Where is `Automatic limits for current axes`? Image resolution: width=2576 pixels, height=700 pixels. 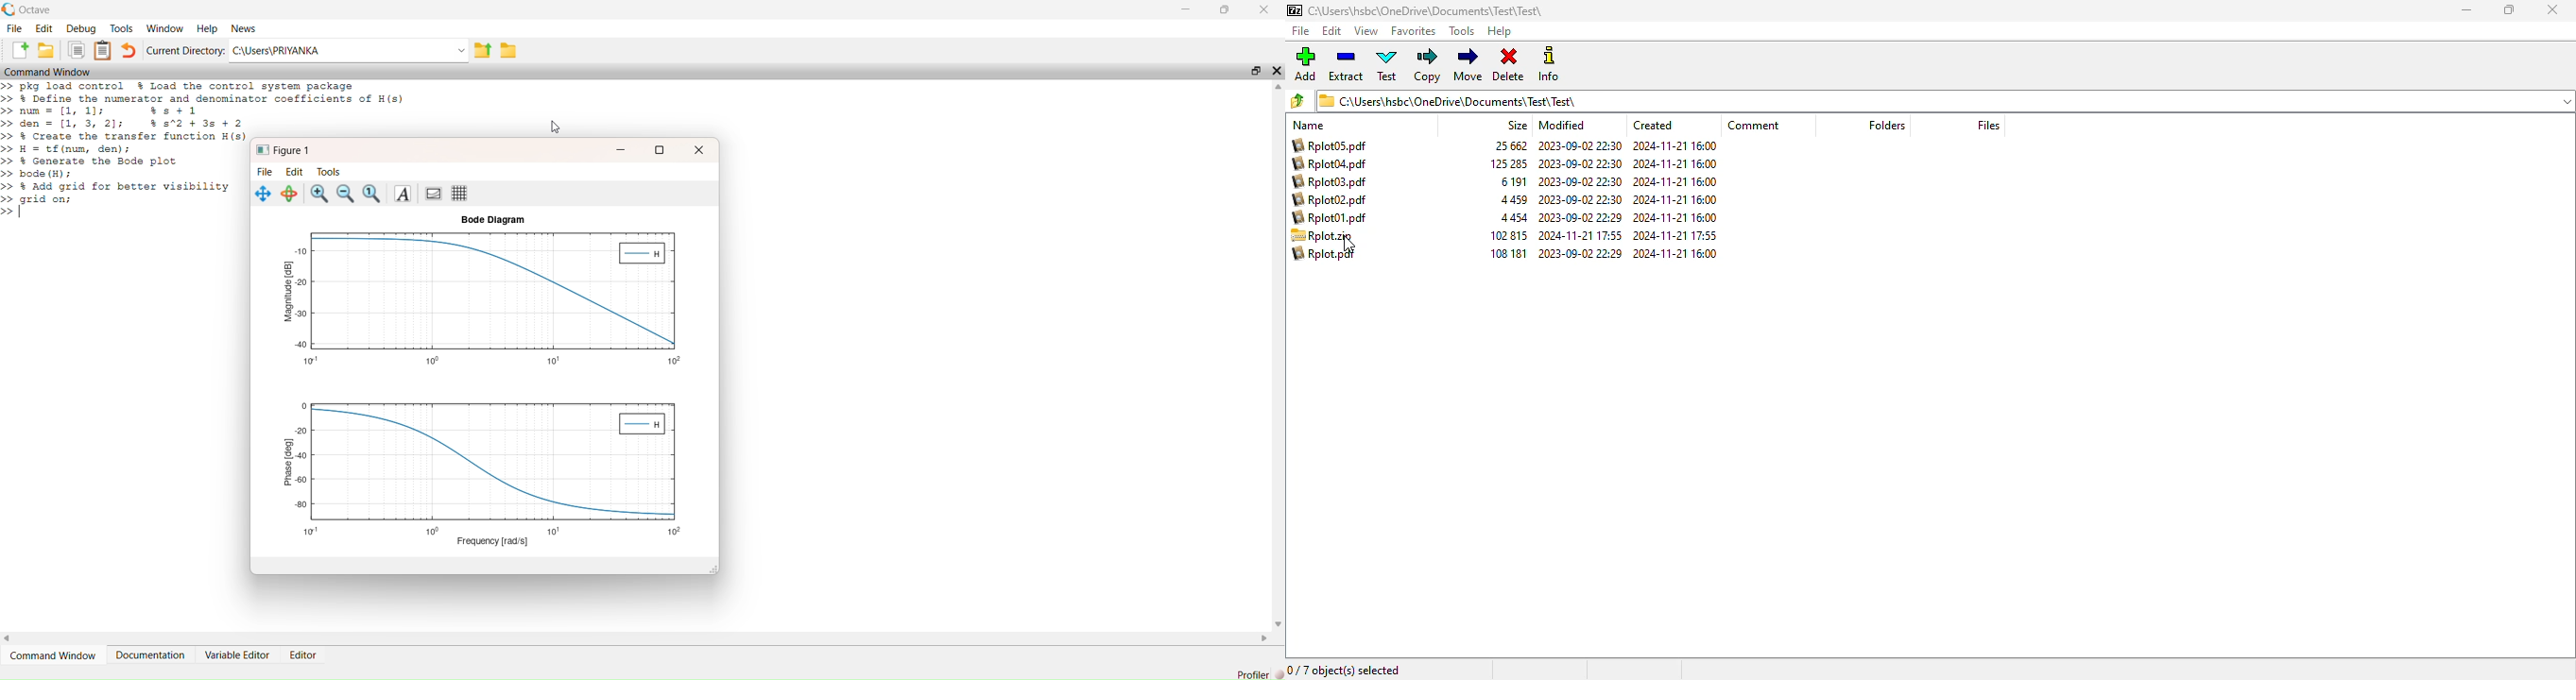 Automatic limits for current axes is located at coordinates (374, 194).